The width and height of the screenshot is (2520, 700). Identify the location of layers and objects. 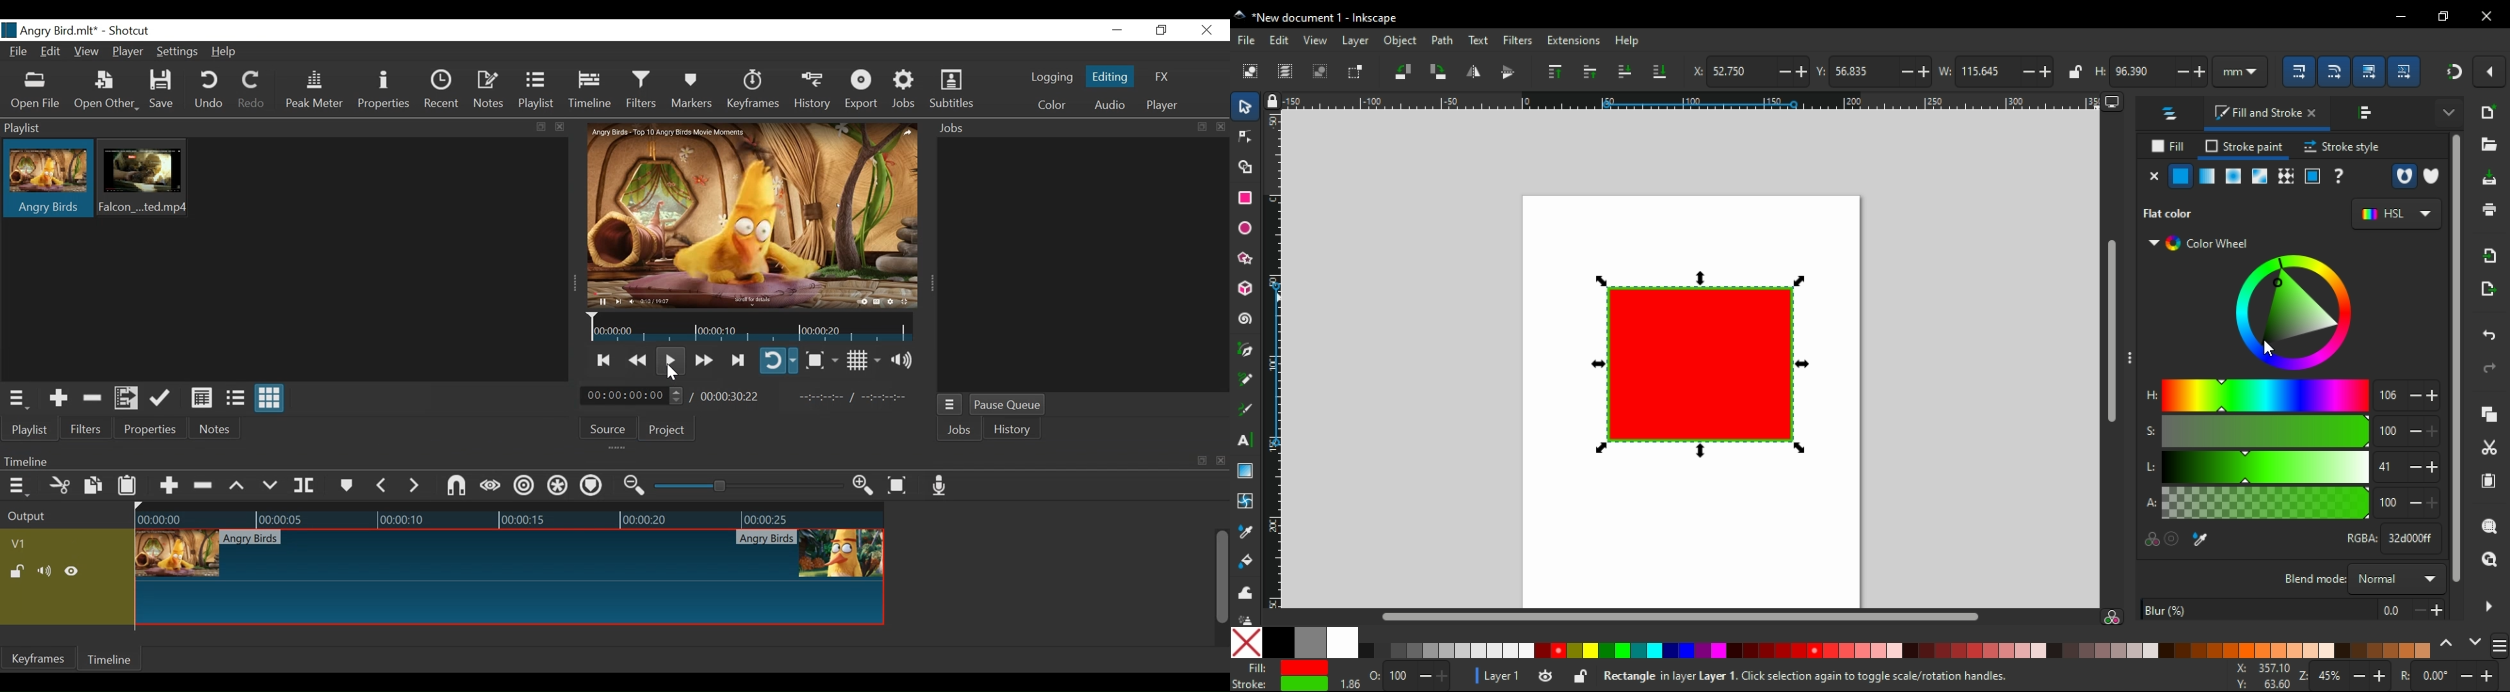
(2173, 113).